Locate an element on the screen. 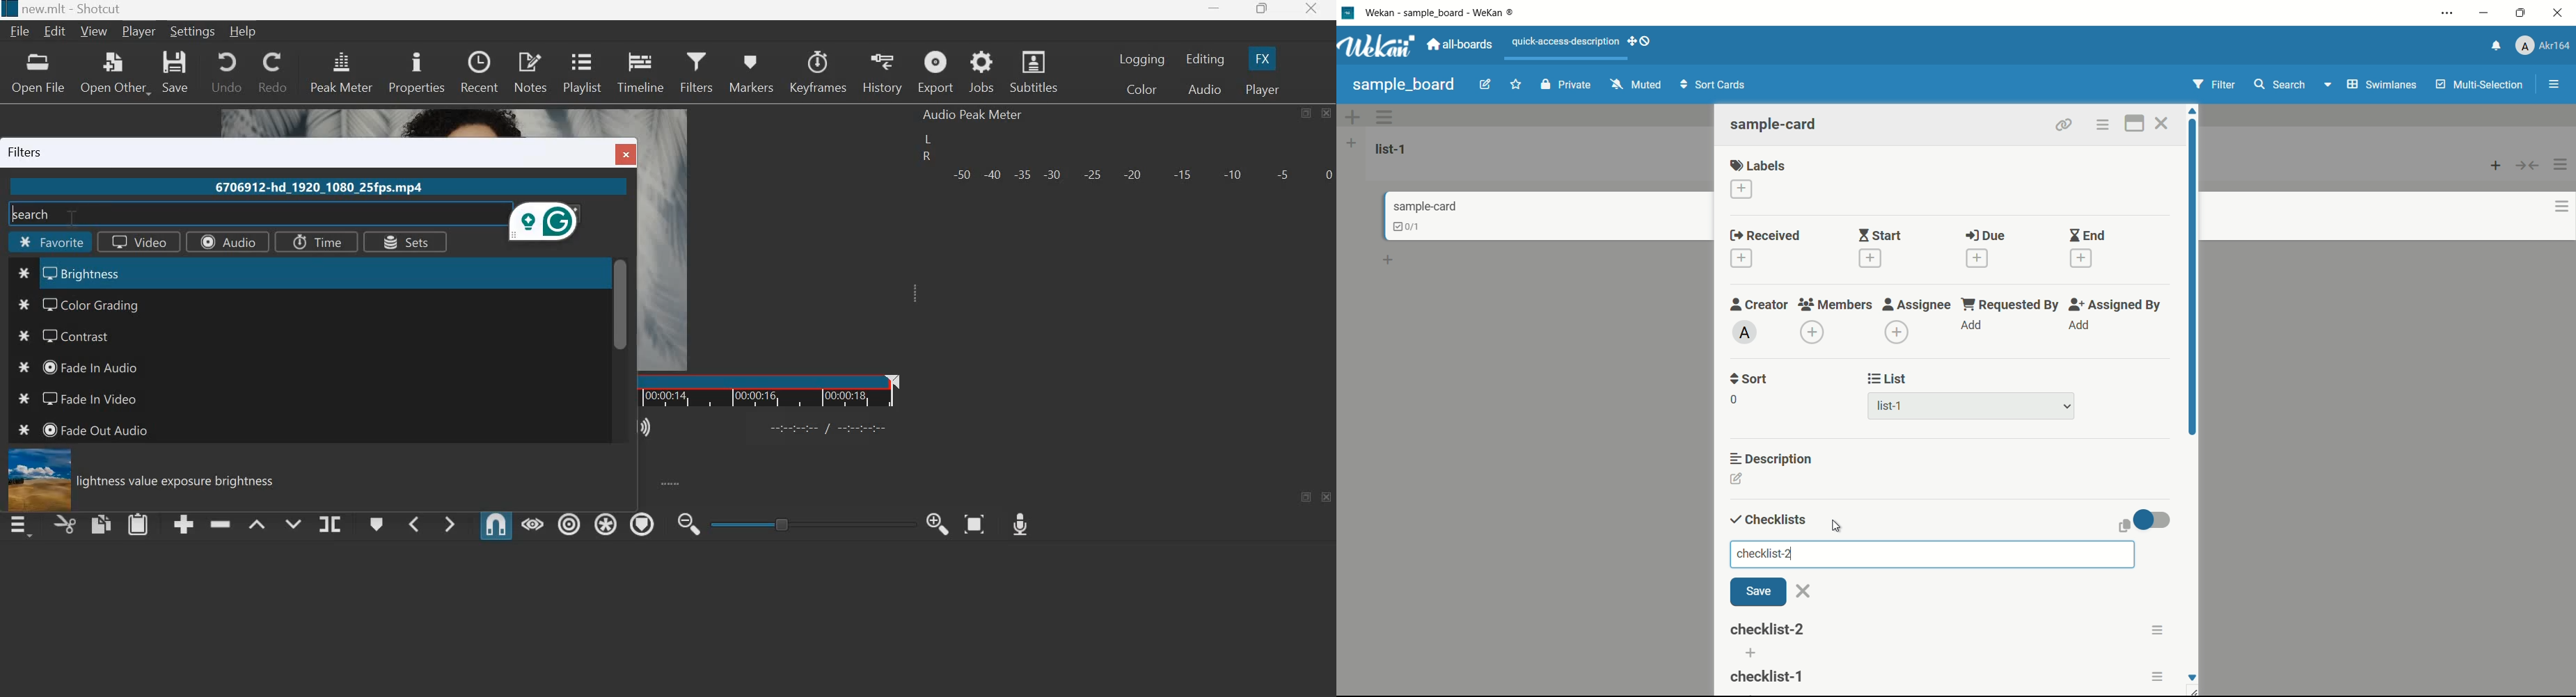  Export is located at coordinates (935, 73).